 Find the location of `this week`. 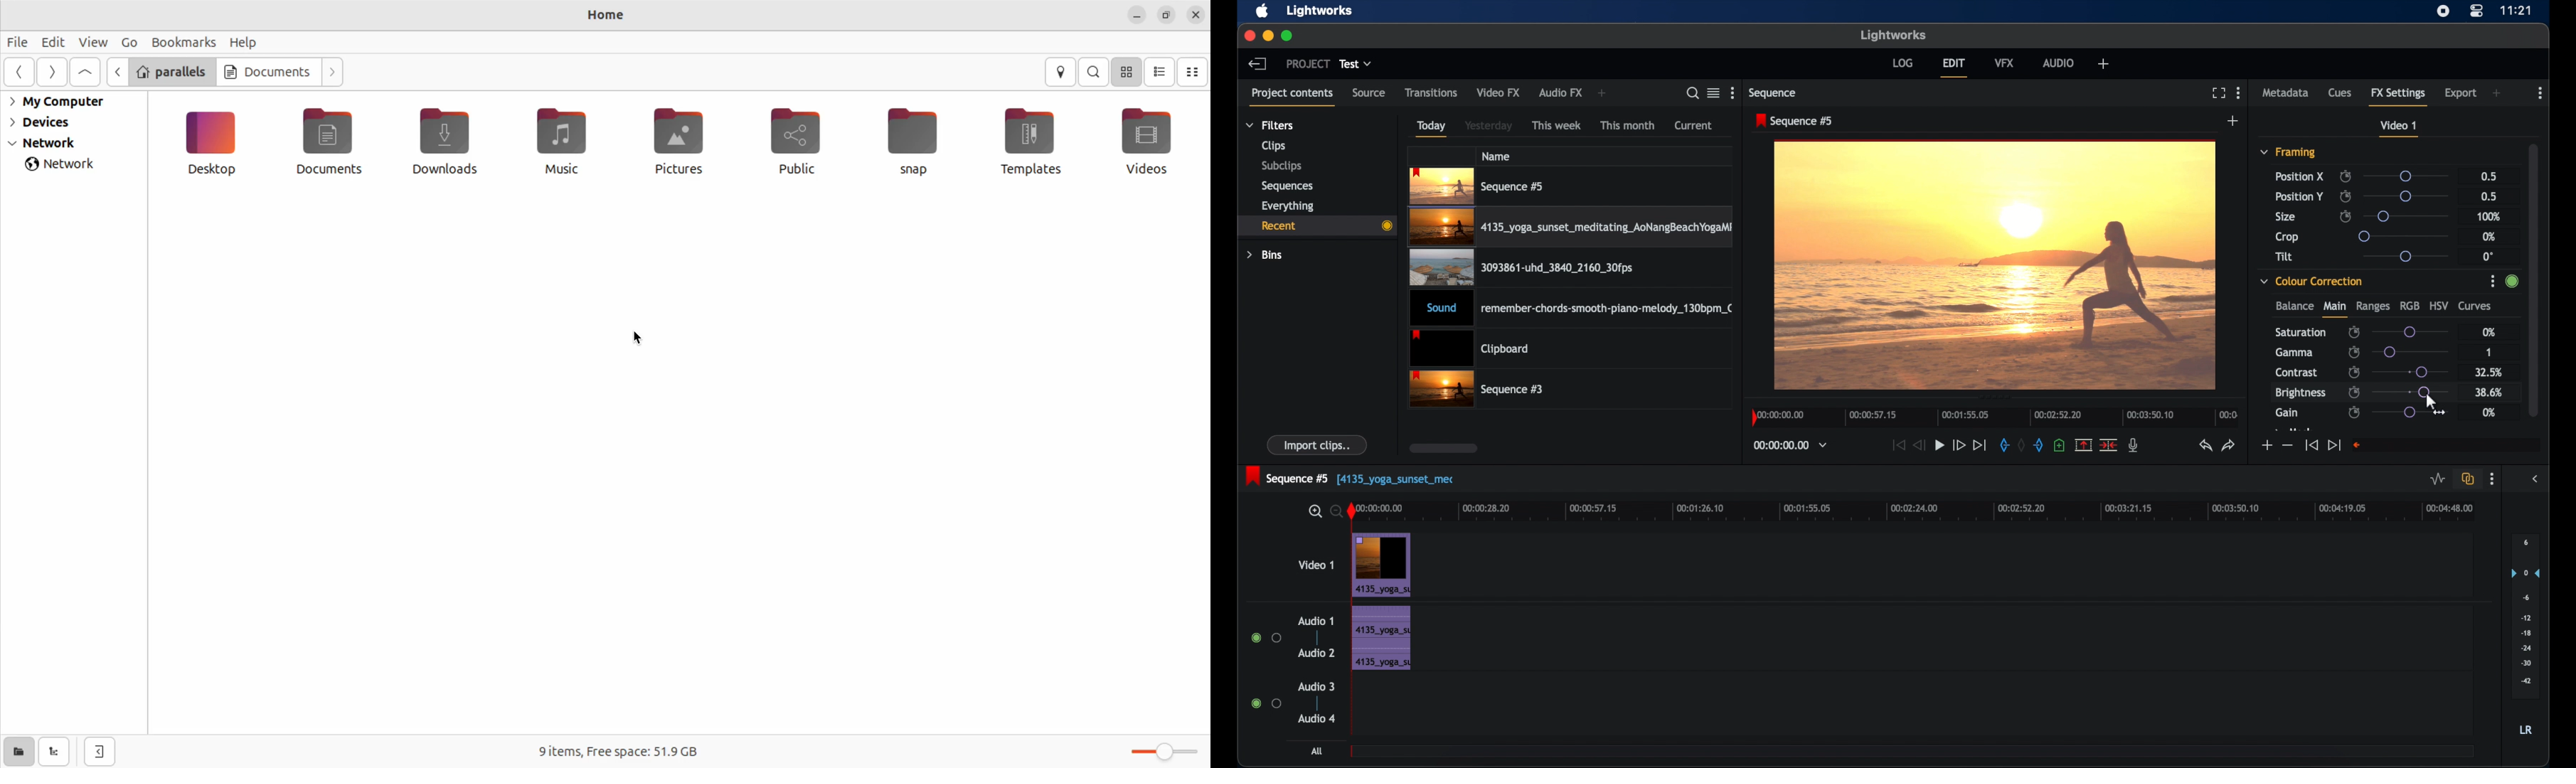

this week is located at coordinates (1557, 126).